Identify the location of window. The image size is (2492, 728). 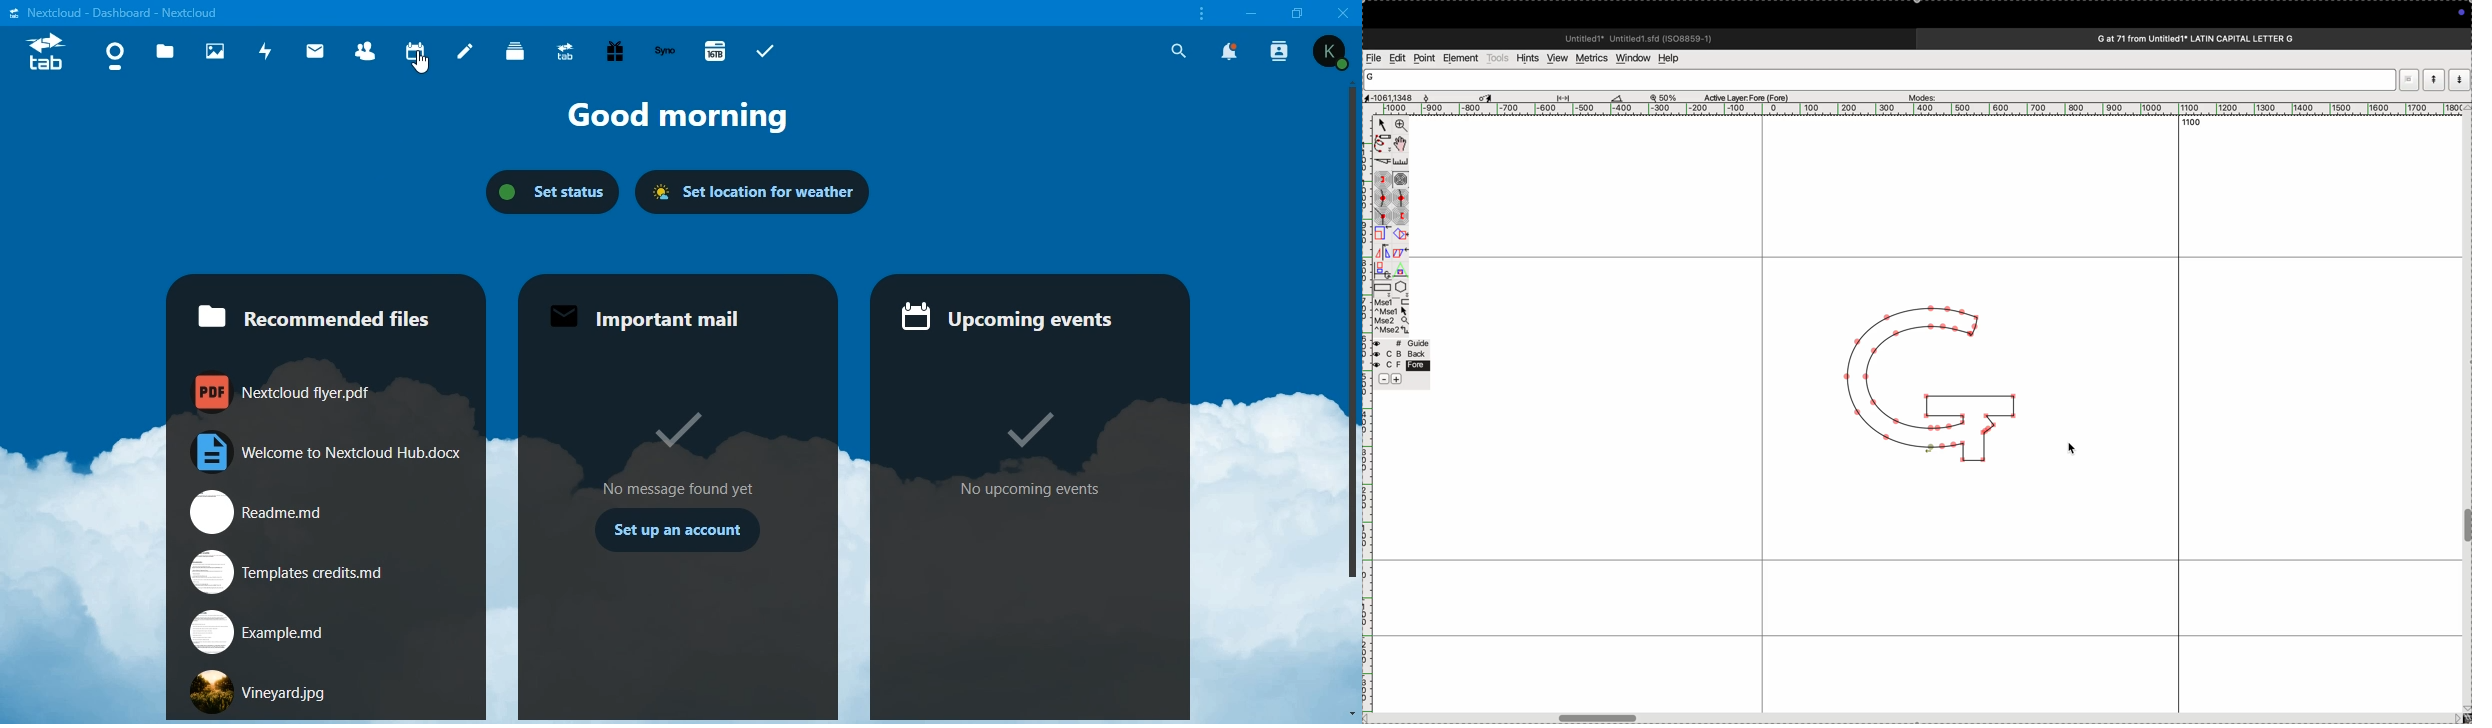
(1634, 59).